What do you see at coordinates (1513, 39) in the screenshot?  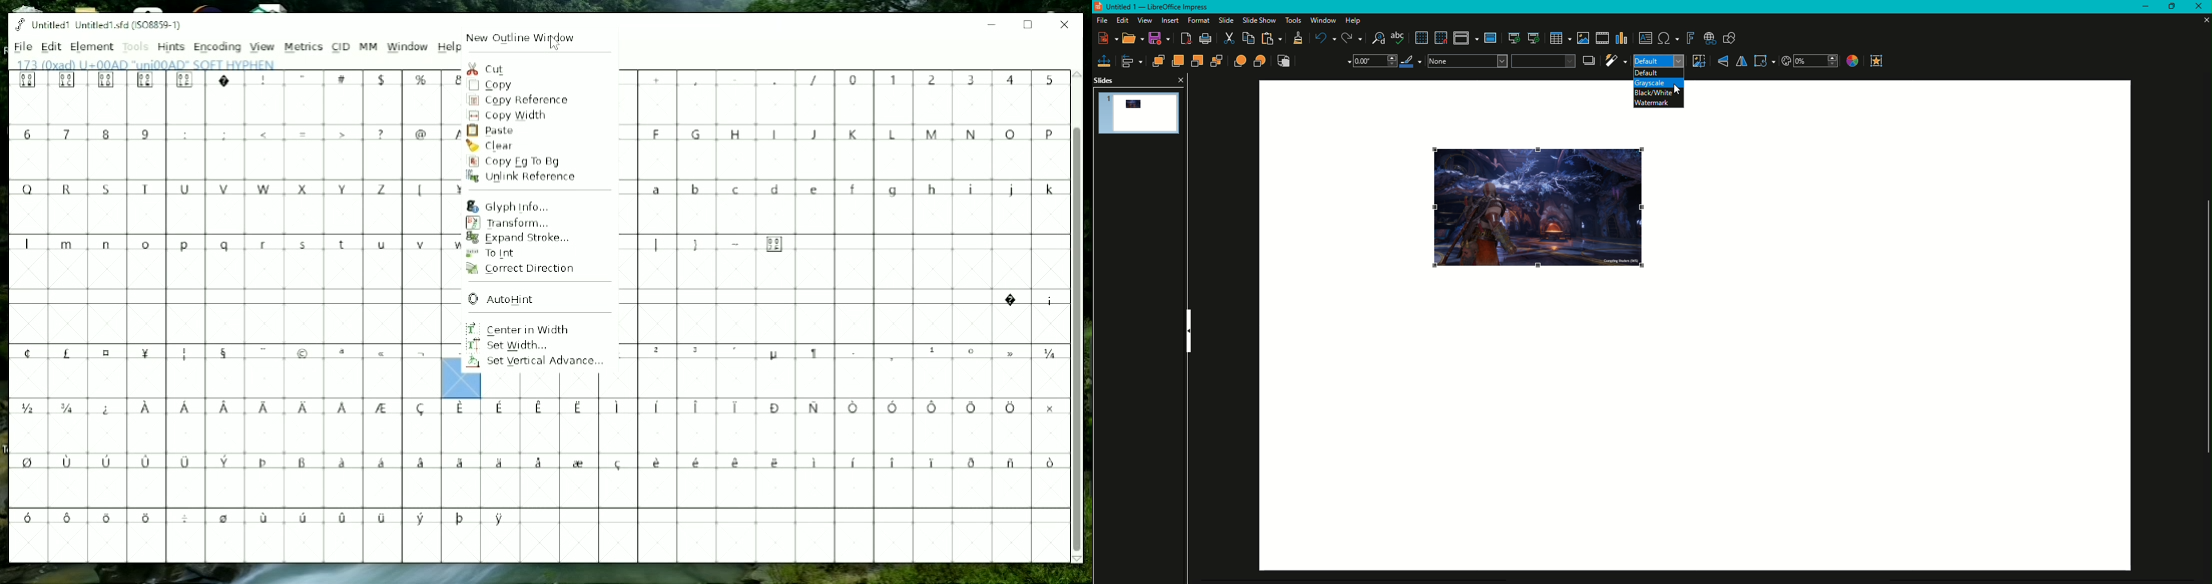 I see `First Slide` at bounding box center [1513, 39].